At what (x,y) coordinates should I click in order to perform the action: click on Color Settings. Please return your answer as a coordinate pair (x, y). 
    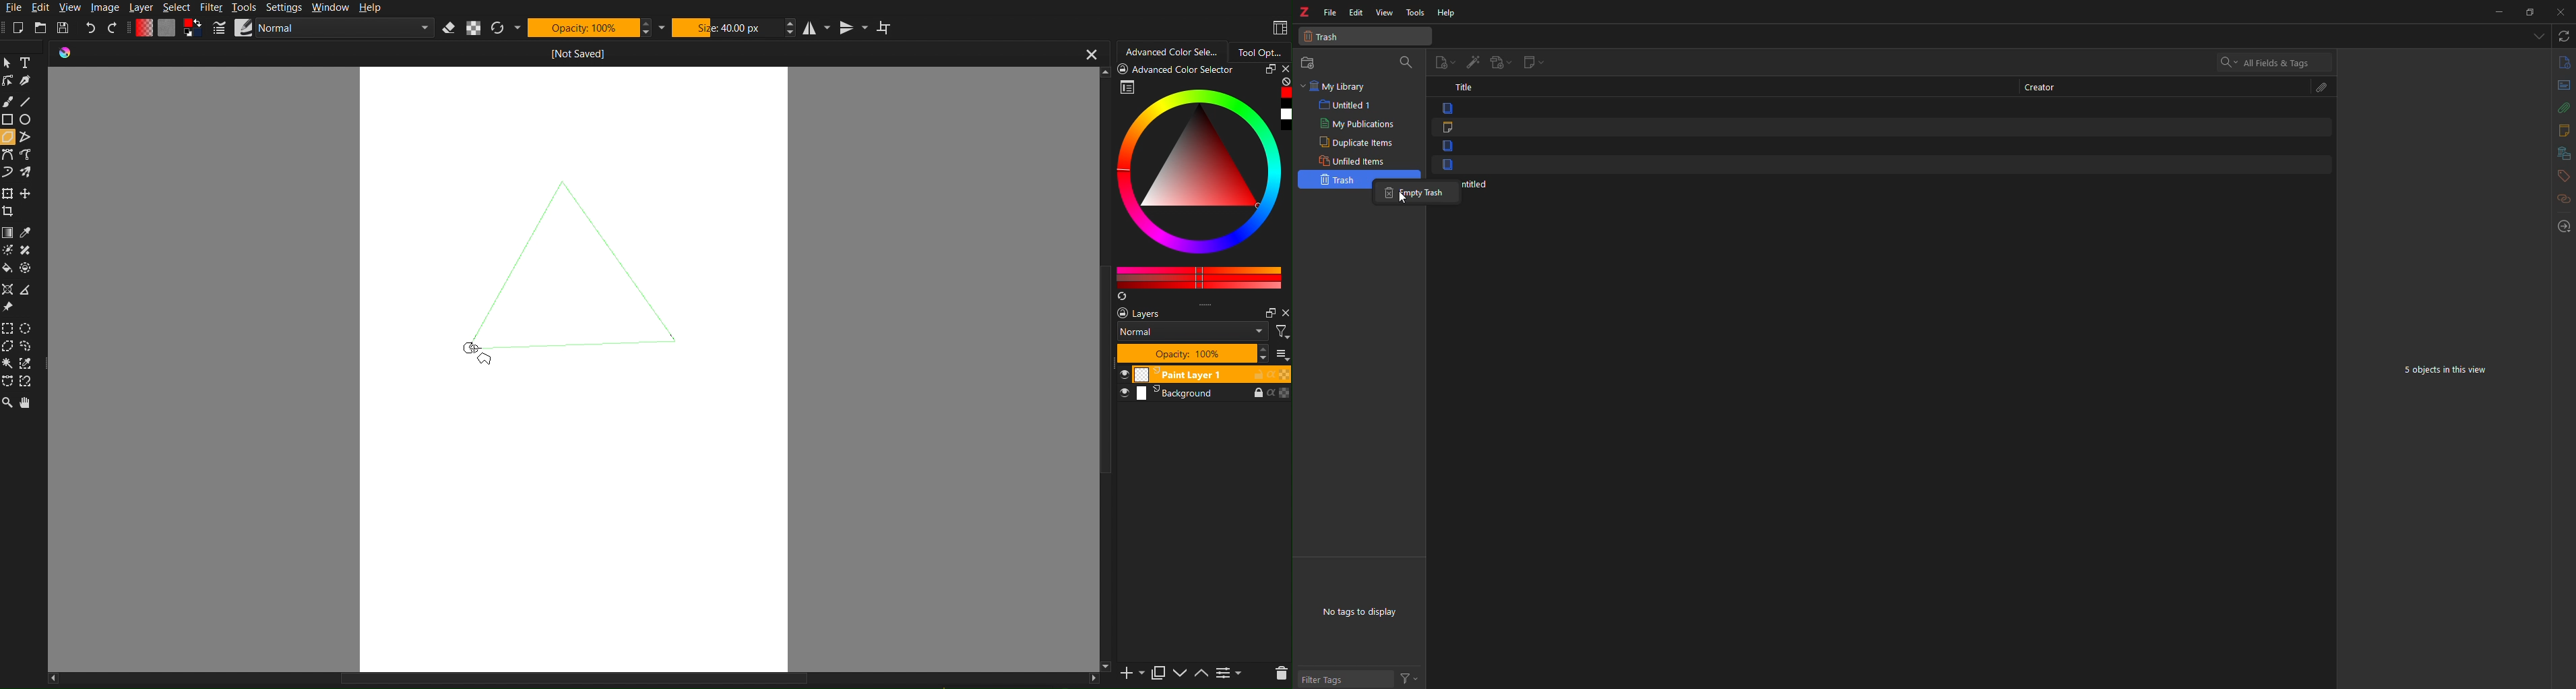
    Looking at the image, I should click on (167, 28).